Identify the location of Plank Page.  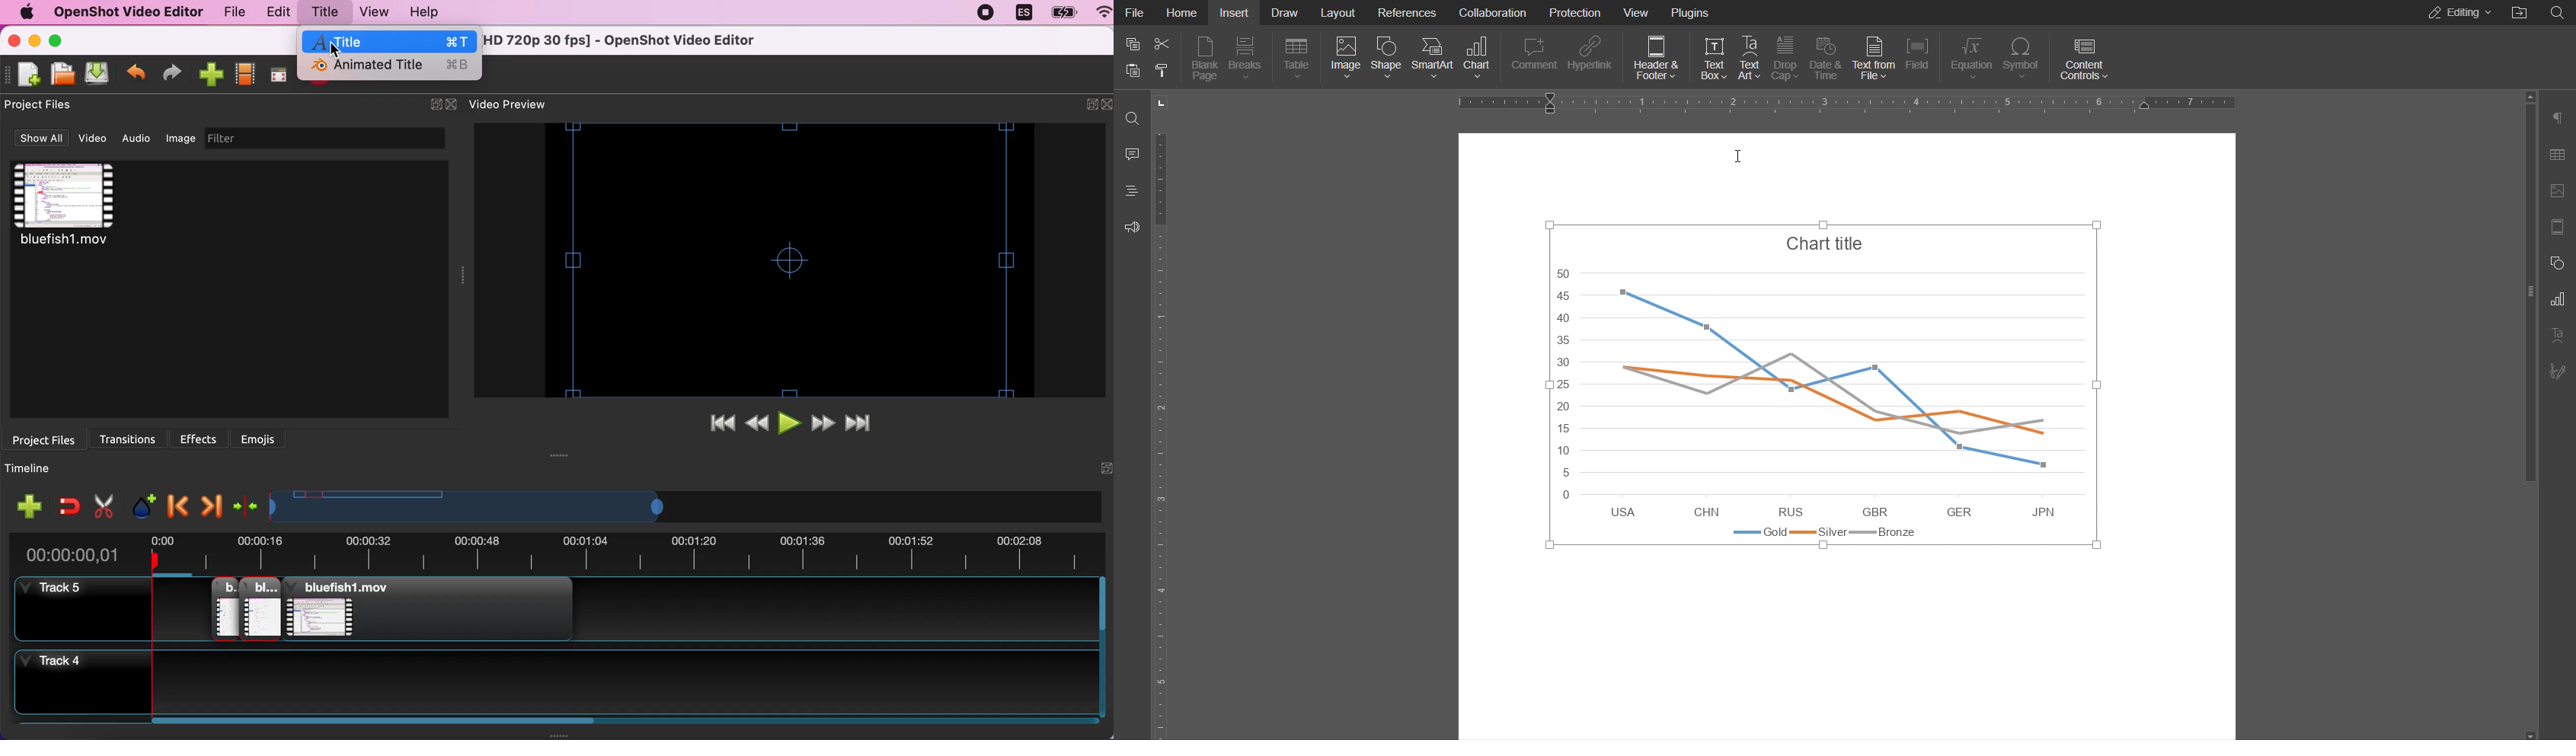
(1204, 61).